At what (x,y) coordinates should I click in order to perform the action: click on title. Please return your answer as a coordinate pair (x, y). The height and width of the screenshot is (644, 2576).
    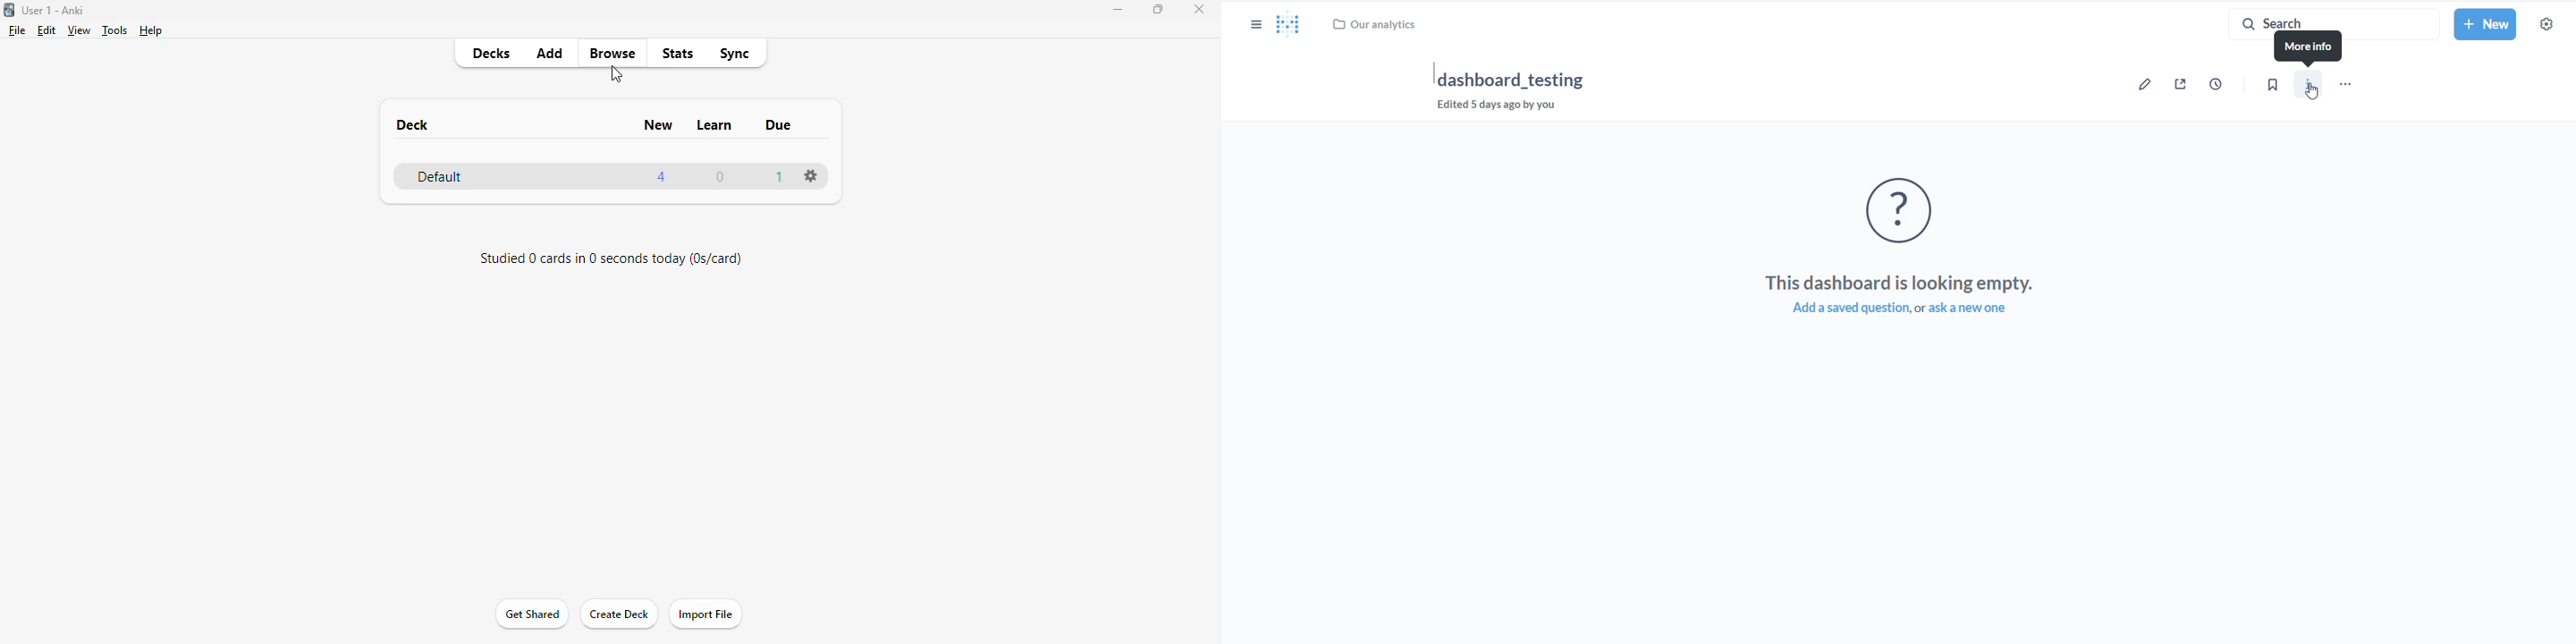
    Looking at the image, I should click on (52, 11).